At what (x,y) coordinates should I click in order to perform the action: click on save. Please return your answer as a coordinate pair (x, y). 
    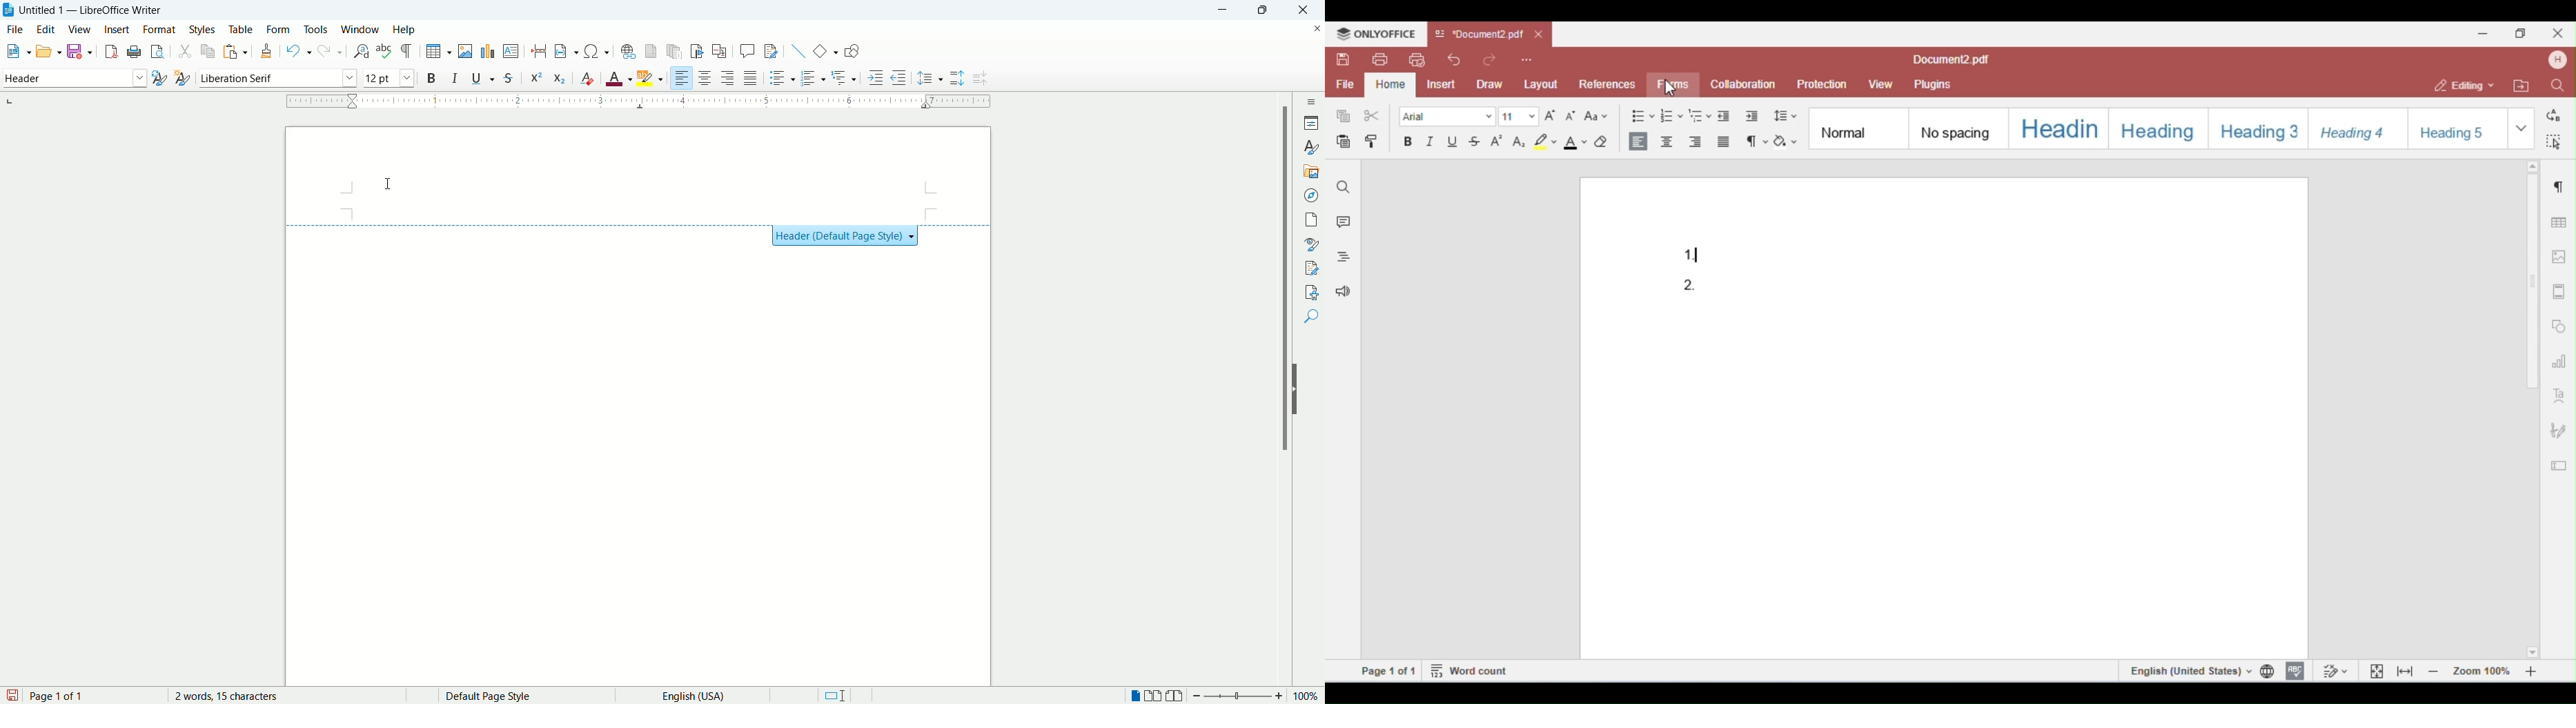
    Looking at the image, I should click on (13, 694).